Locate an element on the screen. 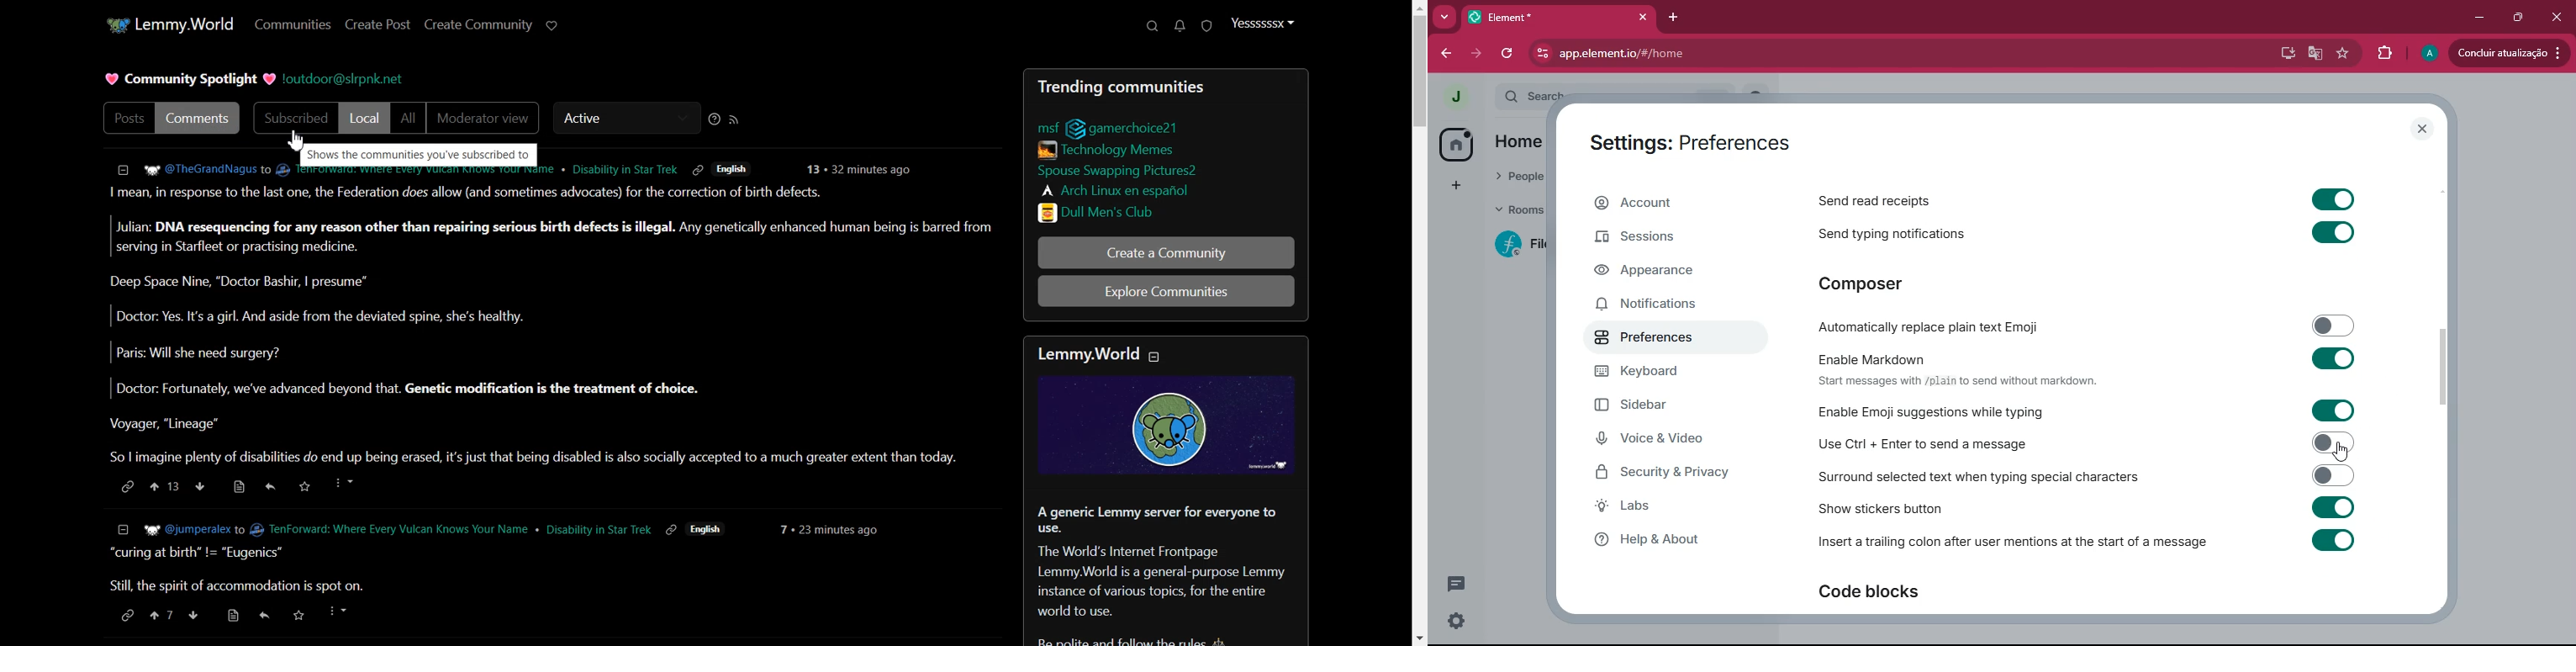  toggle on or off is located at coordinates (2332, 506).